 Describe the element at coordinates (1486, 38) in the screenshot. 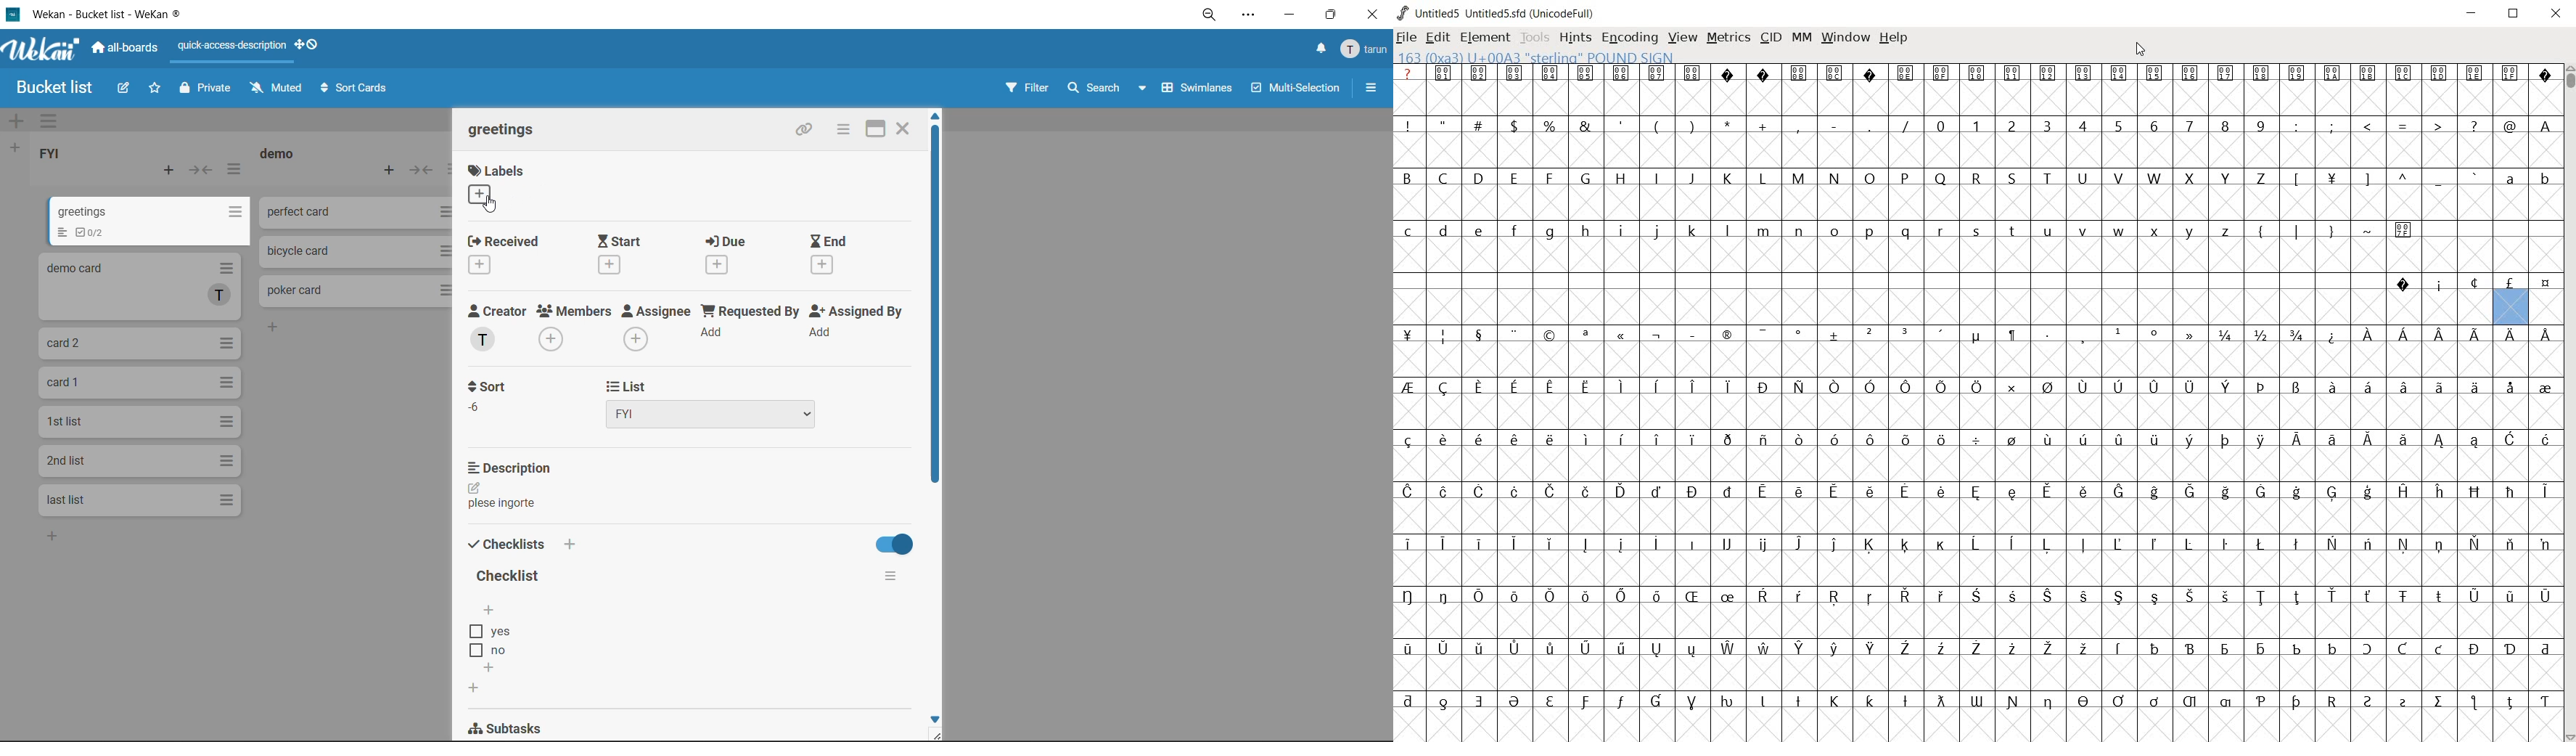

I see `element` at that location.